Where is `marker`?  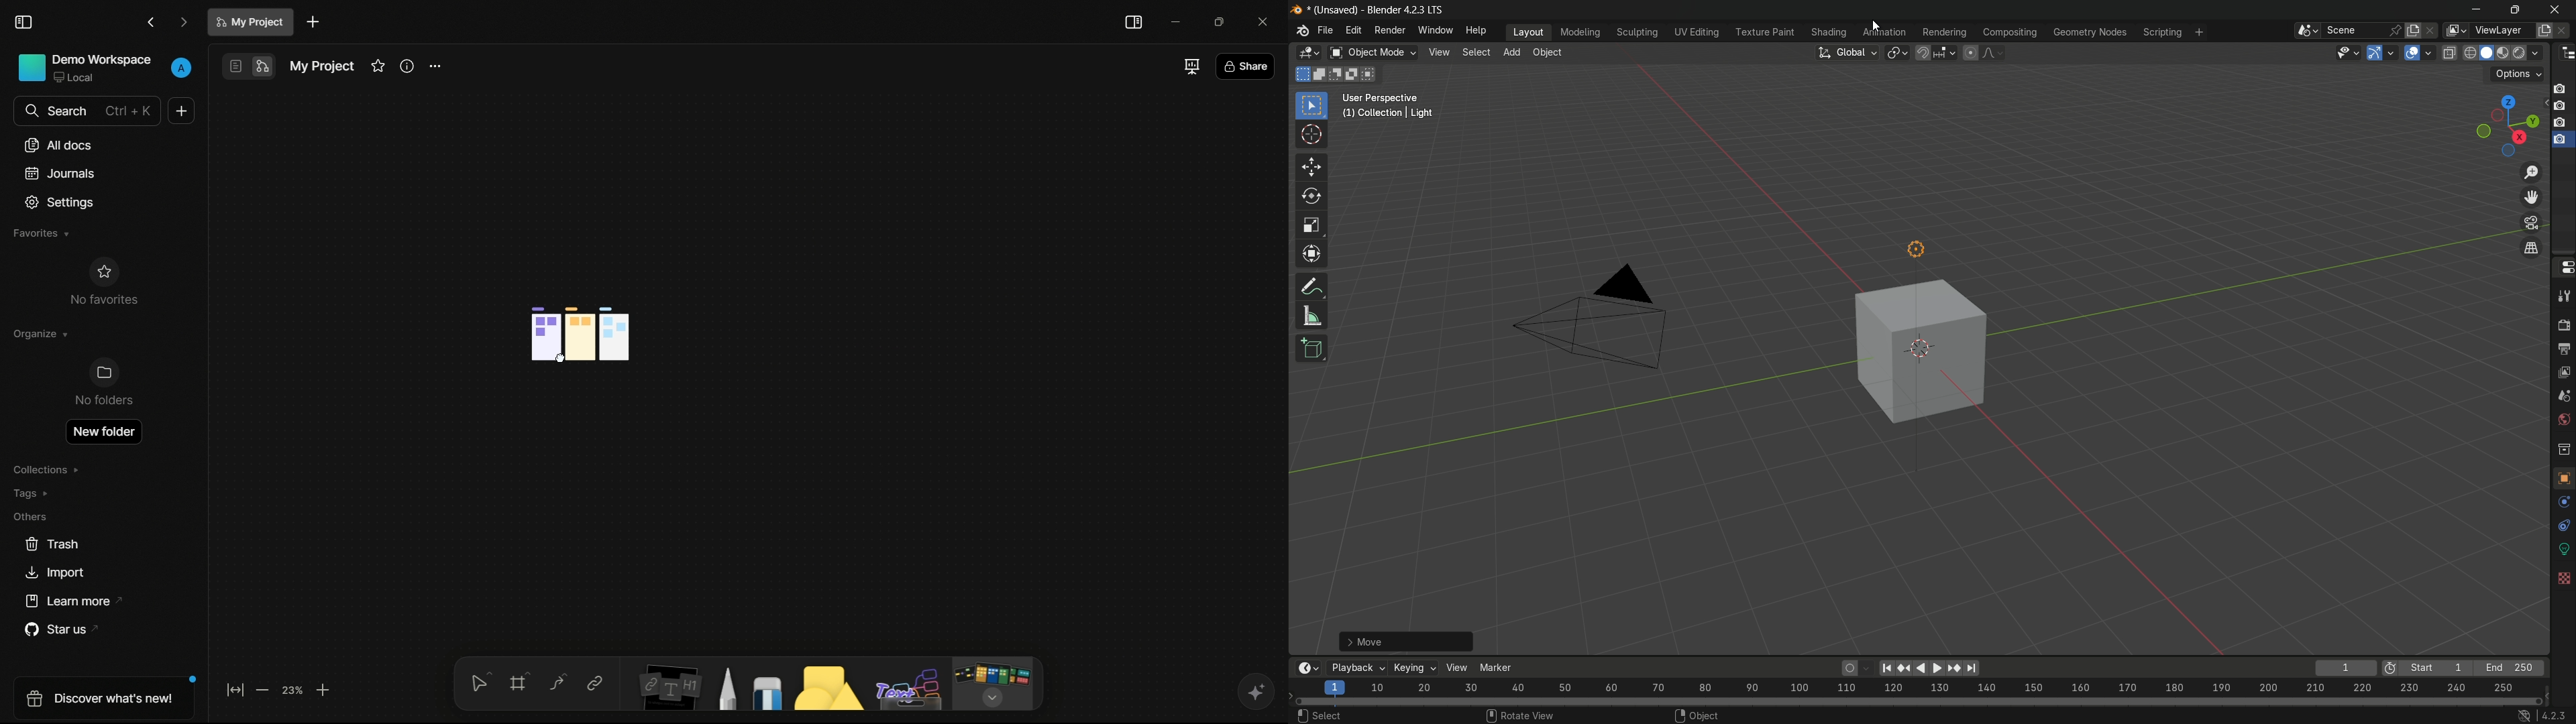
marker is located at coordinates (1496, 667).